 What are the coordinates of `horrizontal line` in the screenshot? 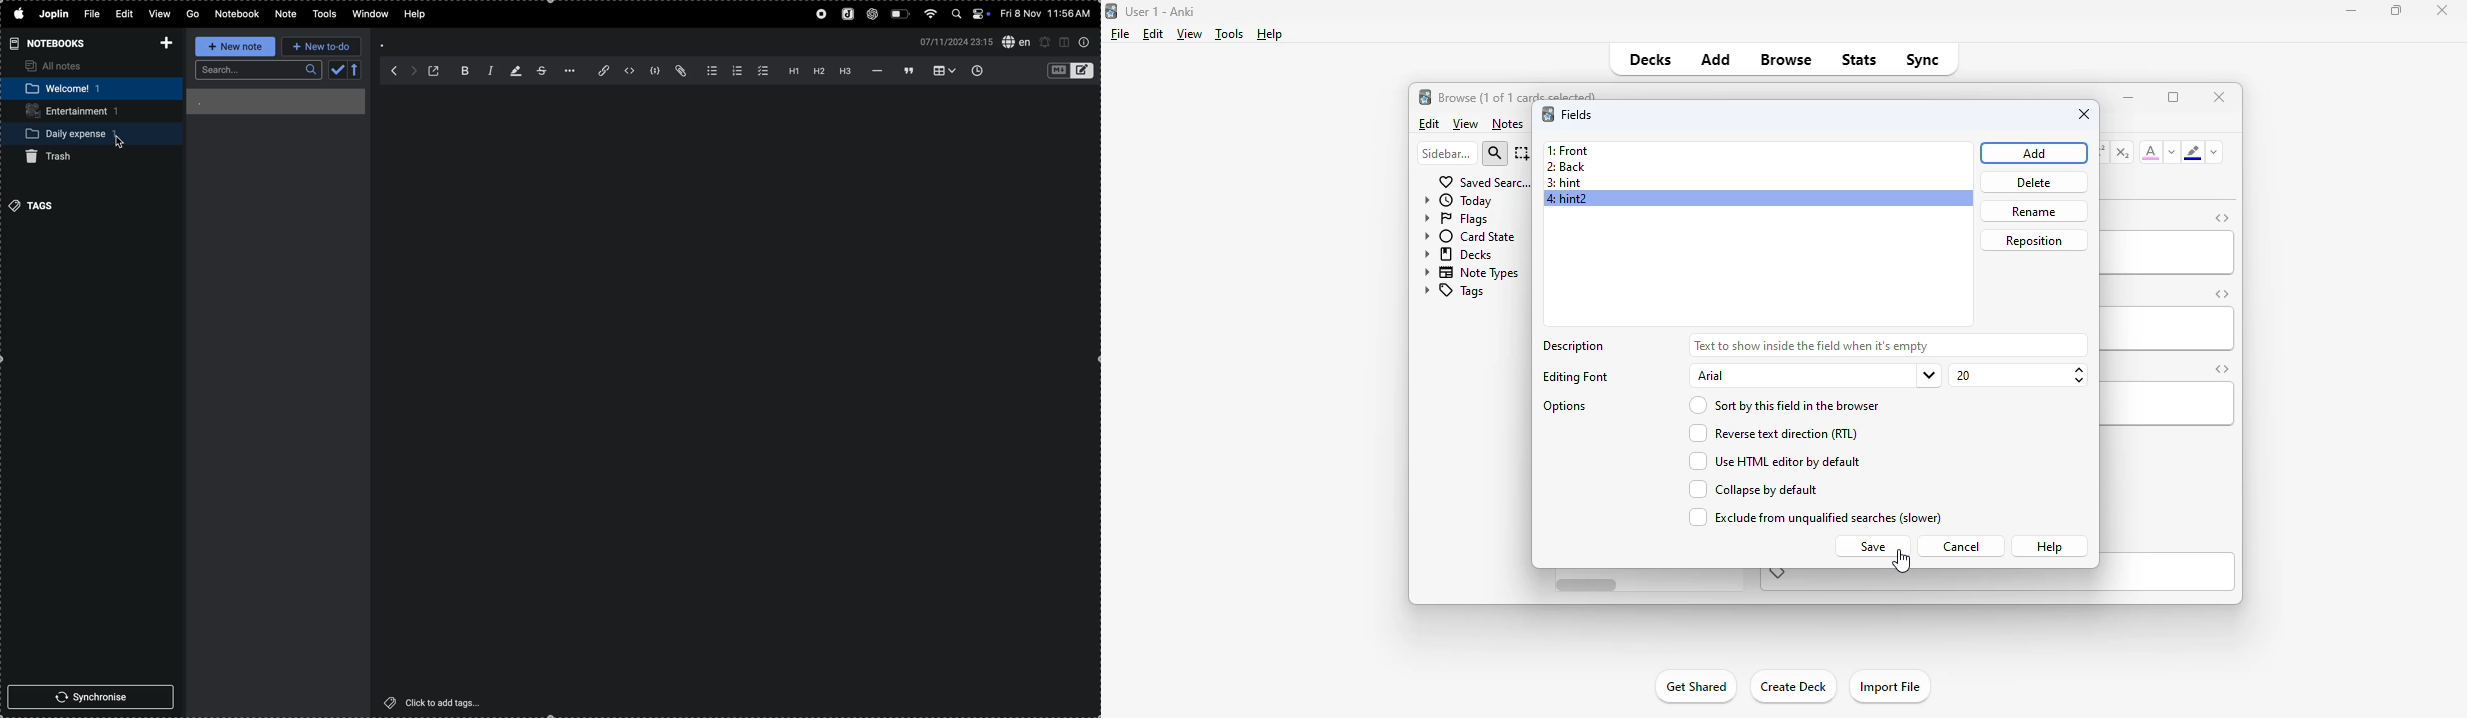 It's located at (874, 70).